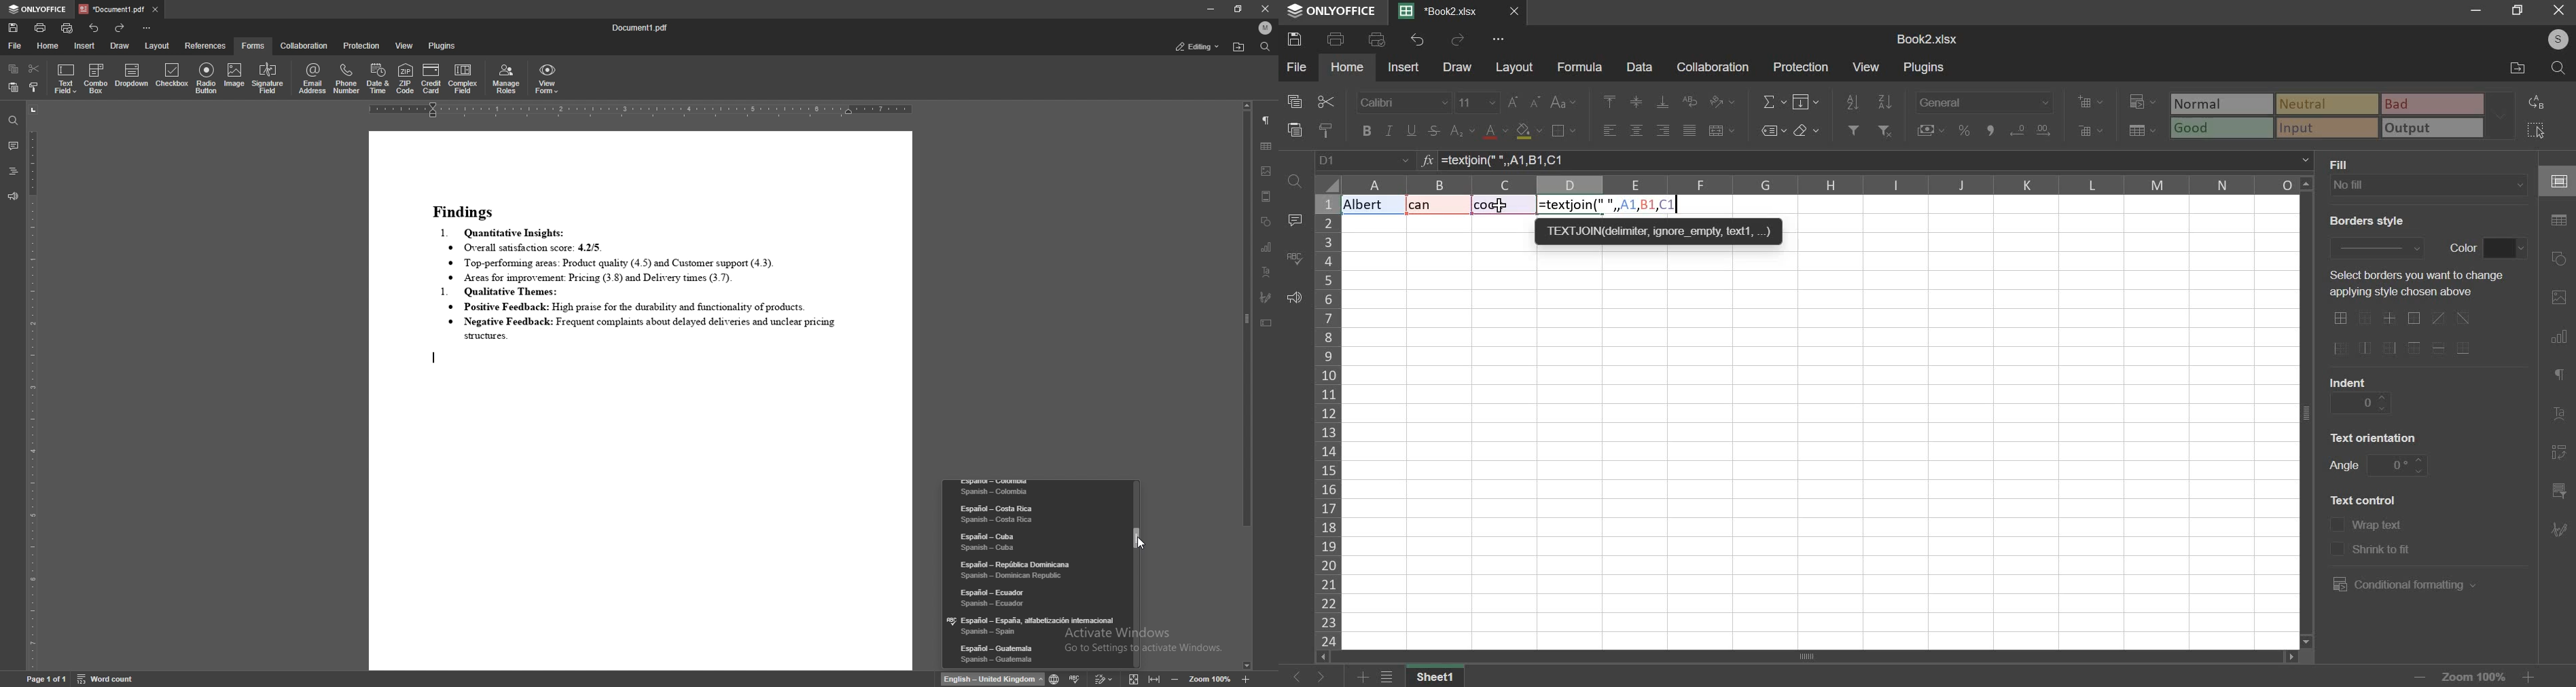  What do you see at coordinates (122, 27) in the screenshot?
I see `redo` at bounding box center [122, 27].